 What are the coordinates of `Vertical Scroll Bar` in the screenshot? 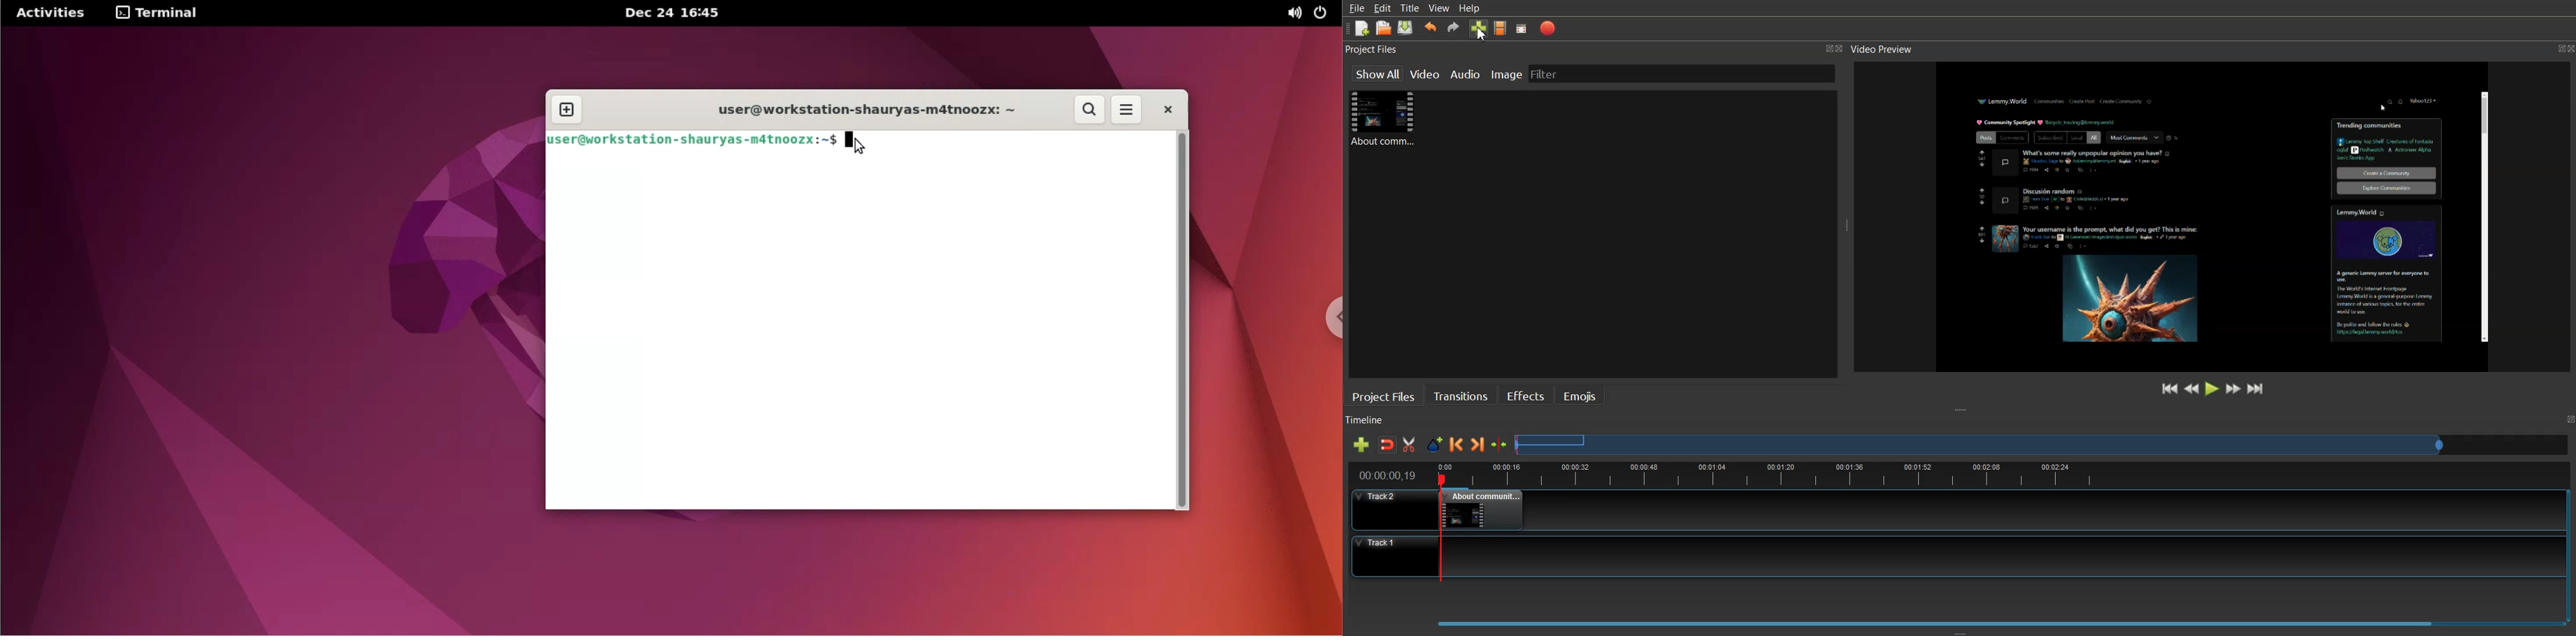 It's located at (2569, 550).